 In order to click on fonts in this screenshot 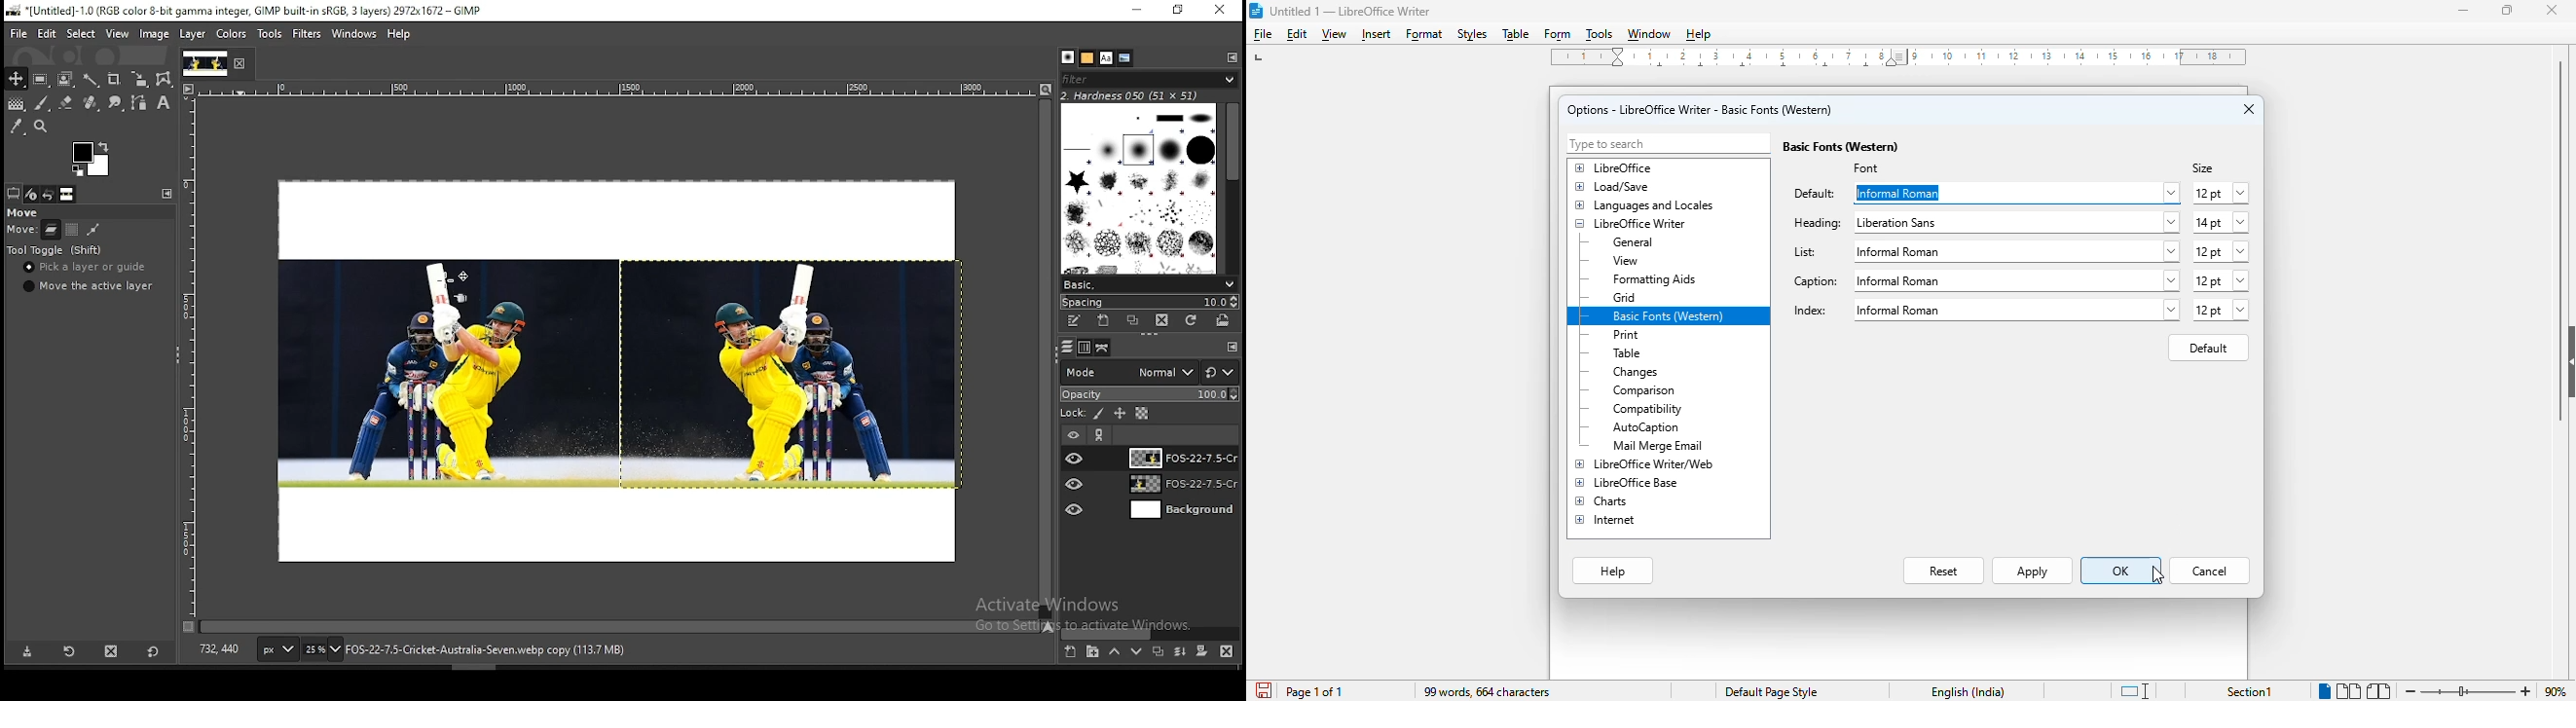, I will do `click(1107, 57)`.